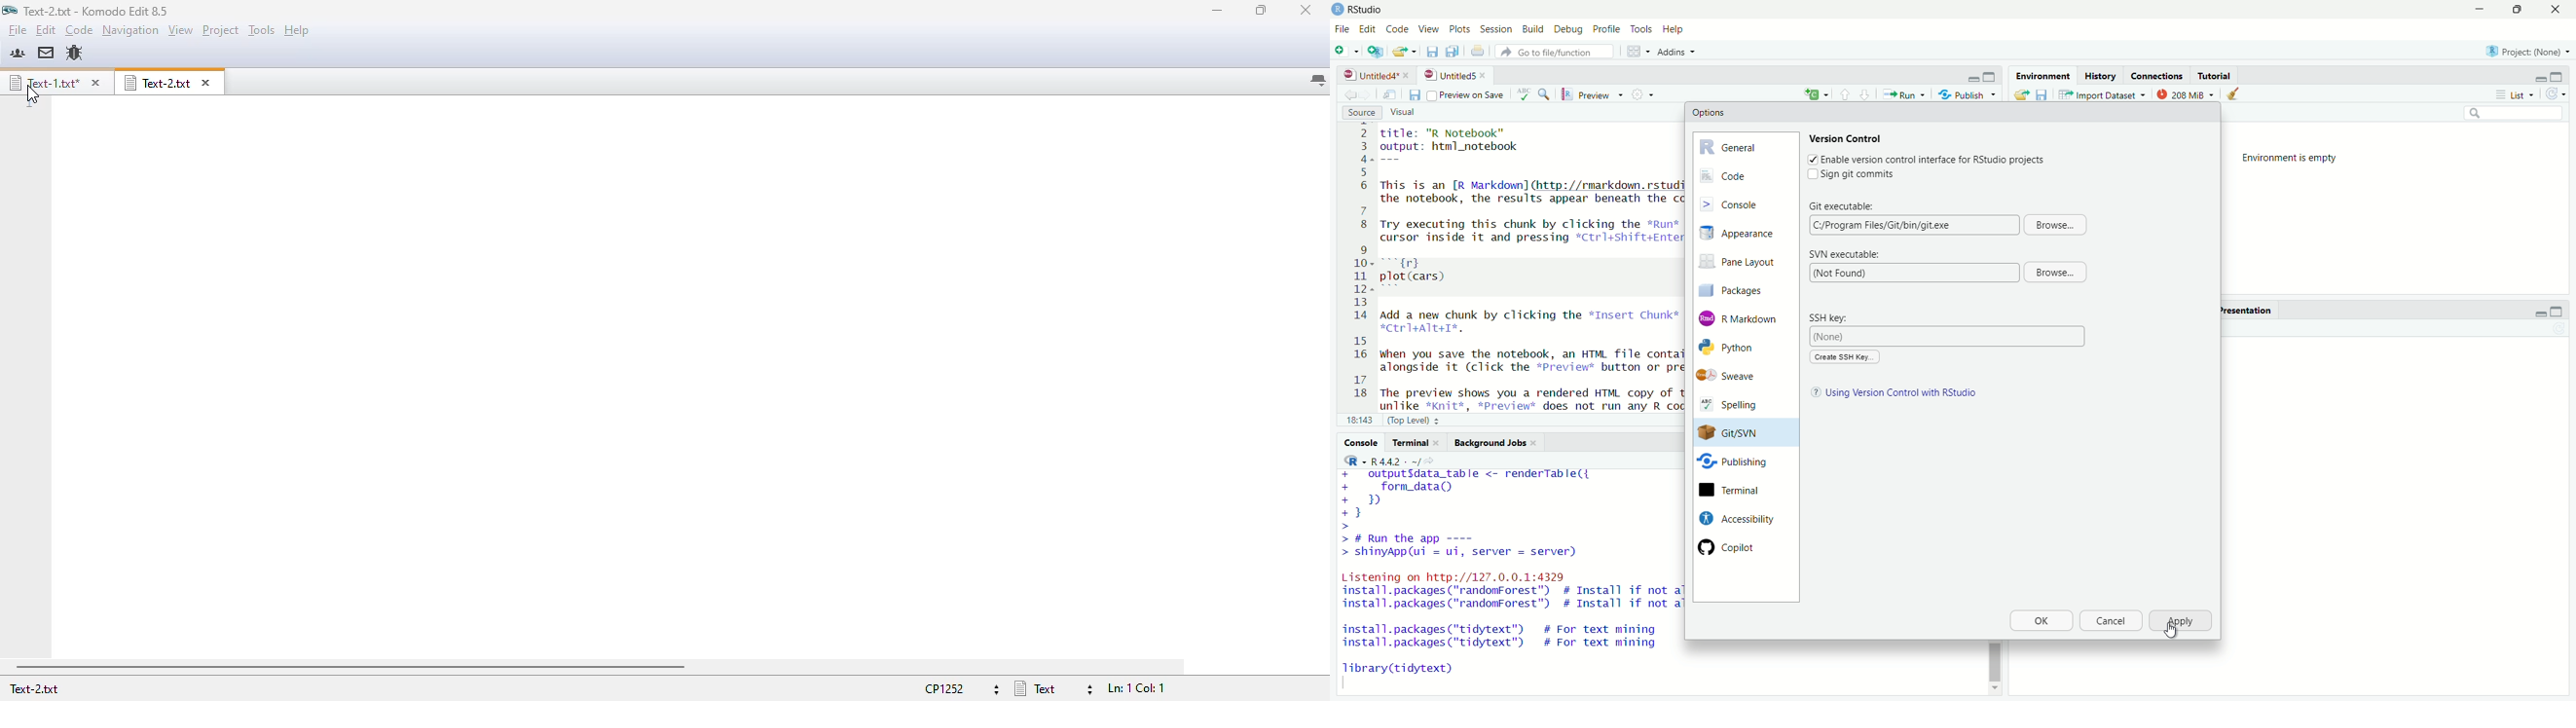  What do you see at coordinates (1744, 234) in the screenshot?
I see `Appearance` at bounding box center [1744, 234].